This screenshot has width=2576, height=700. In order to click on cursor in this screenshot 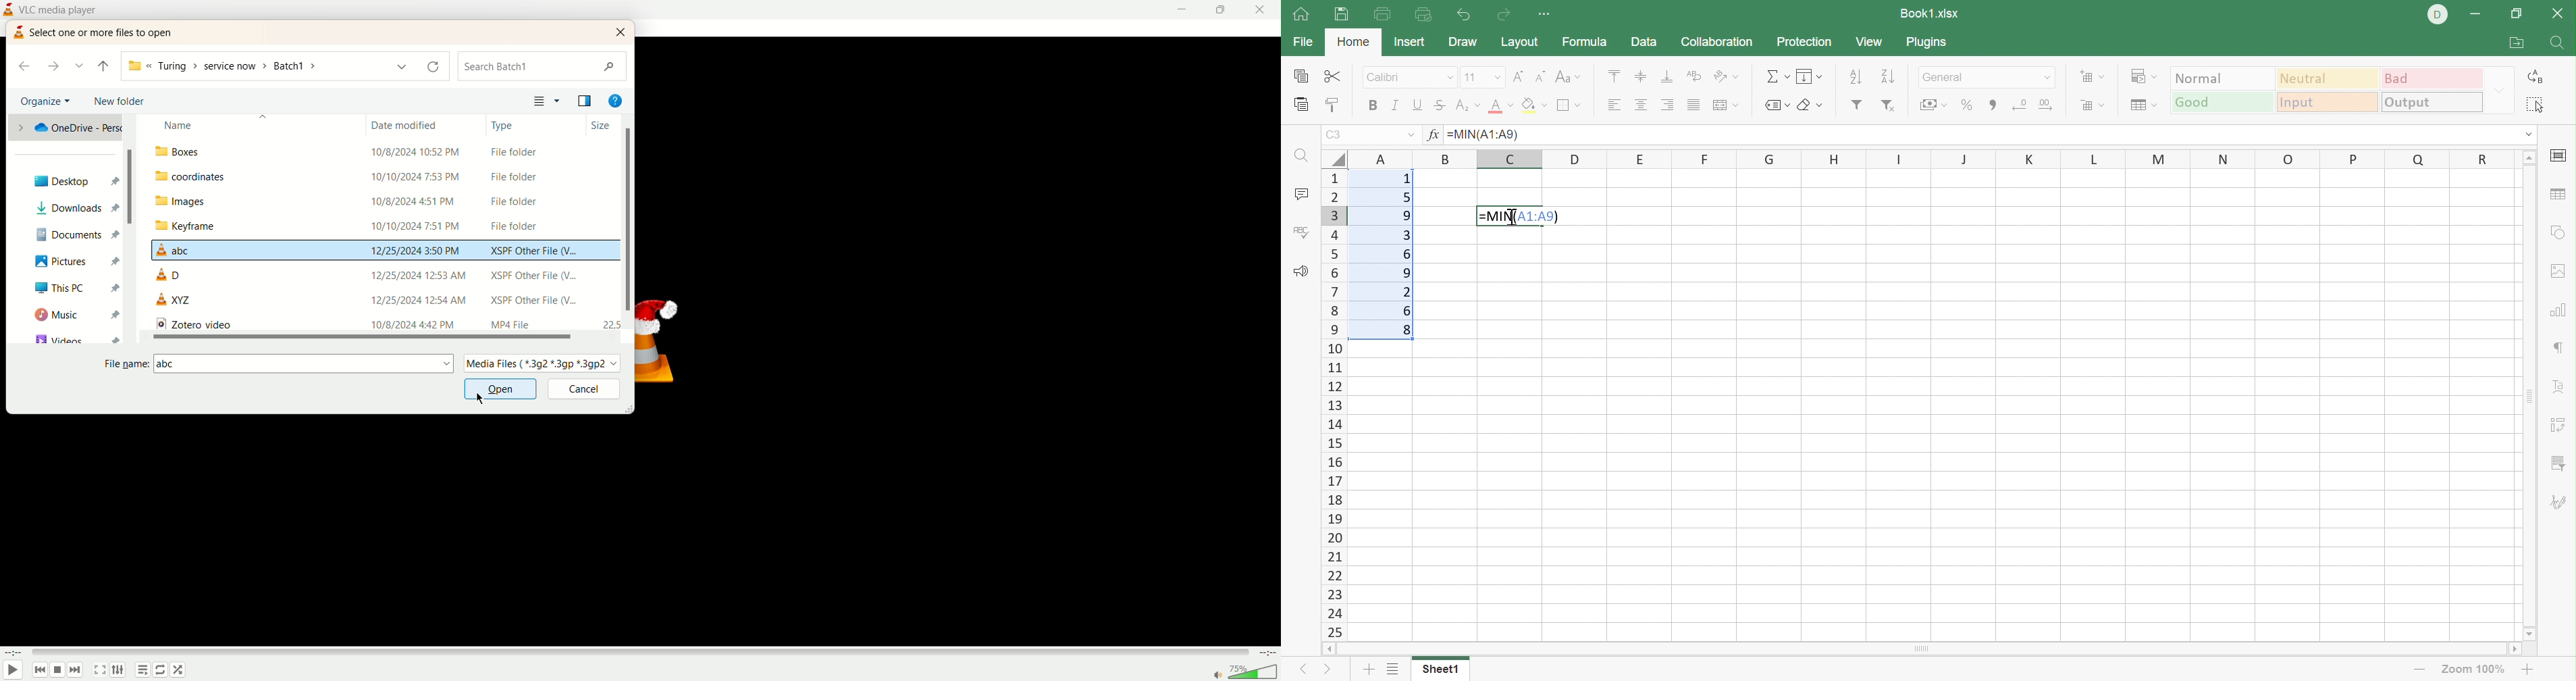, I will do `click(480, 399)`.